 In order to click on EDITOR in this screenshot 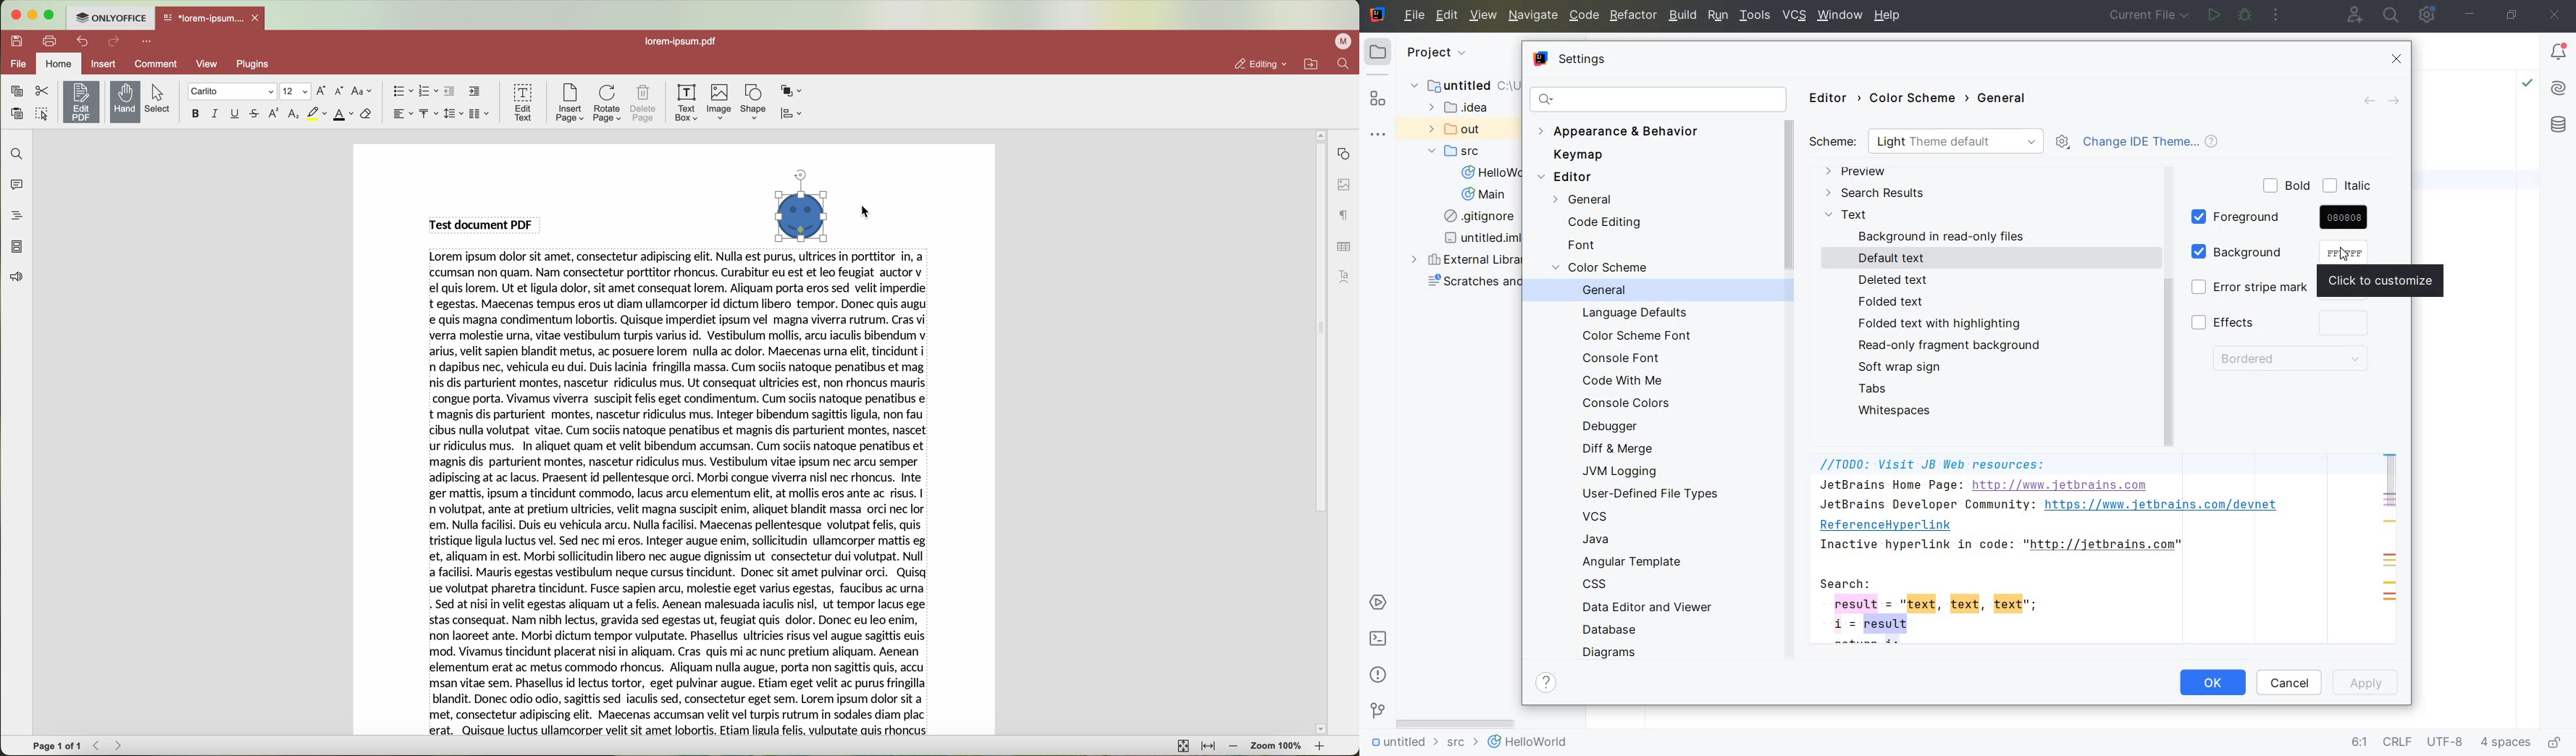, I will do `click(1569, 177)`.